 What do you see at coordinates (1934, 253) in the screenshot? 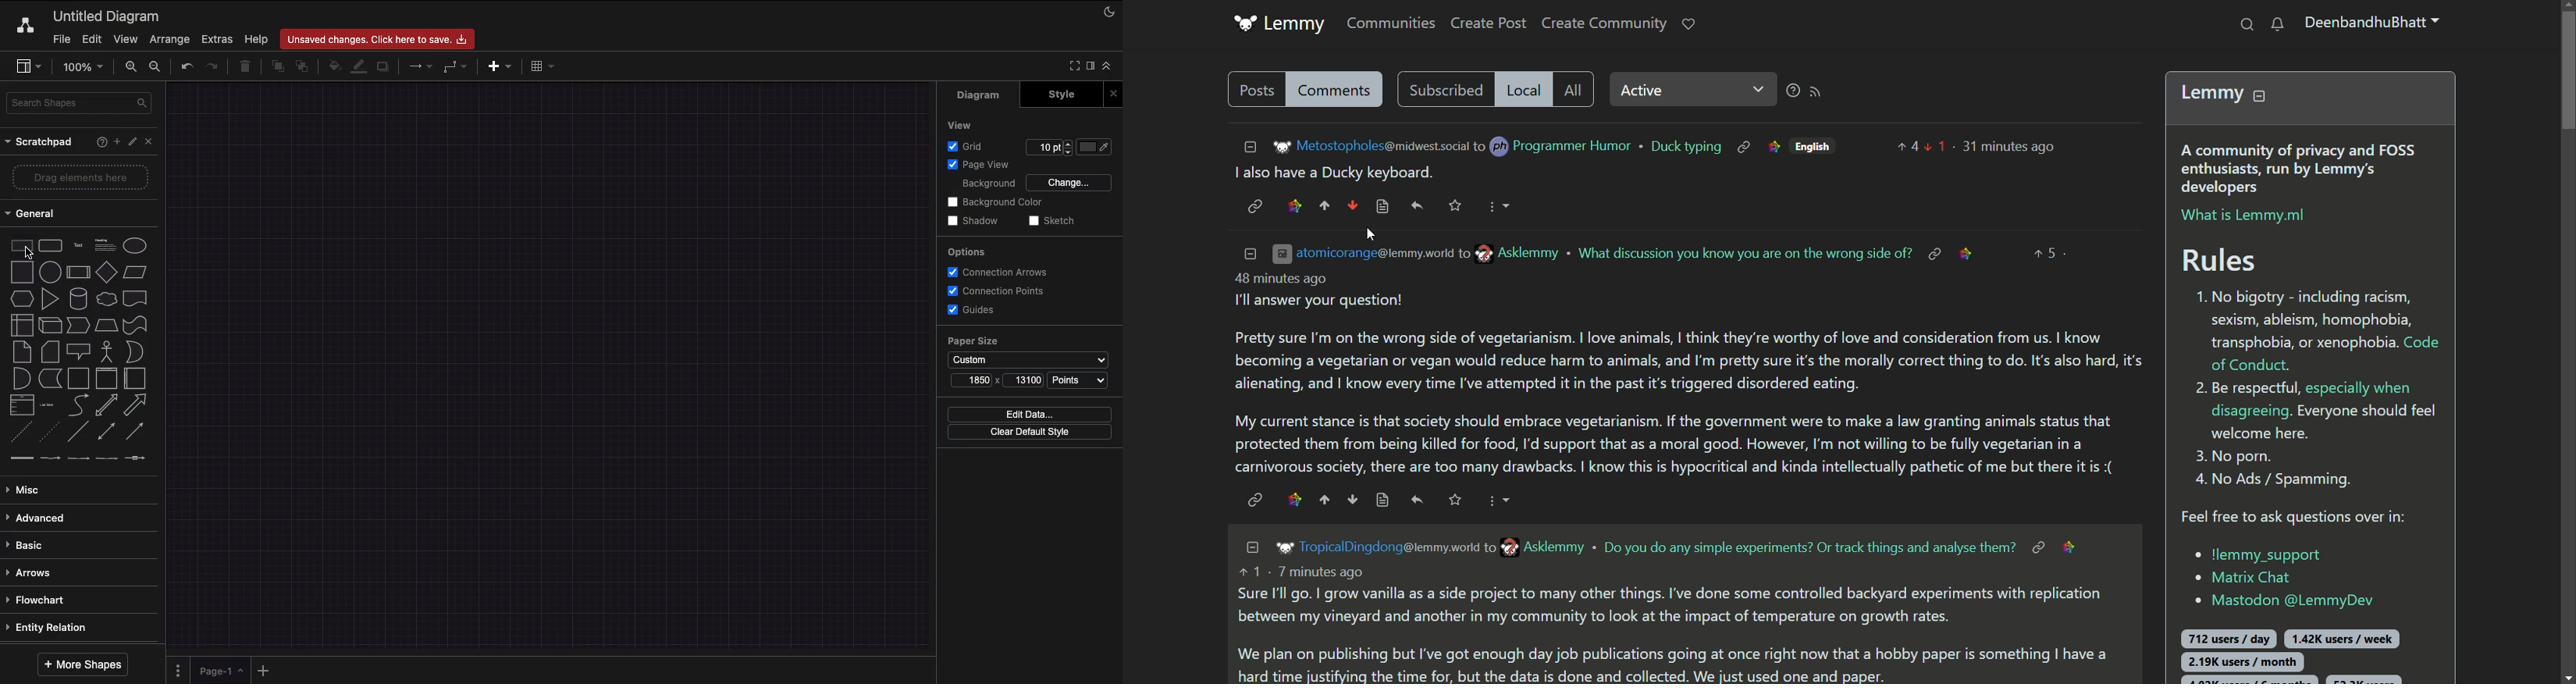
I see `hyperlink` at bounding box center [1934, 253].